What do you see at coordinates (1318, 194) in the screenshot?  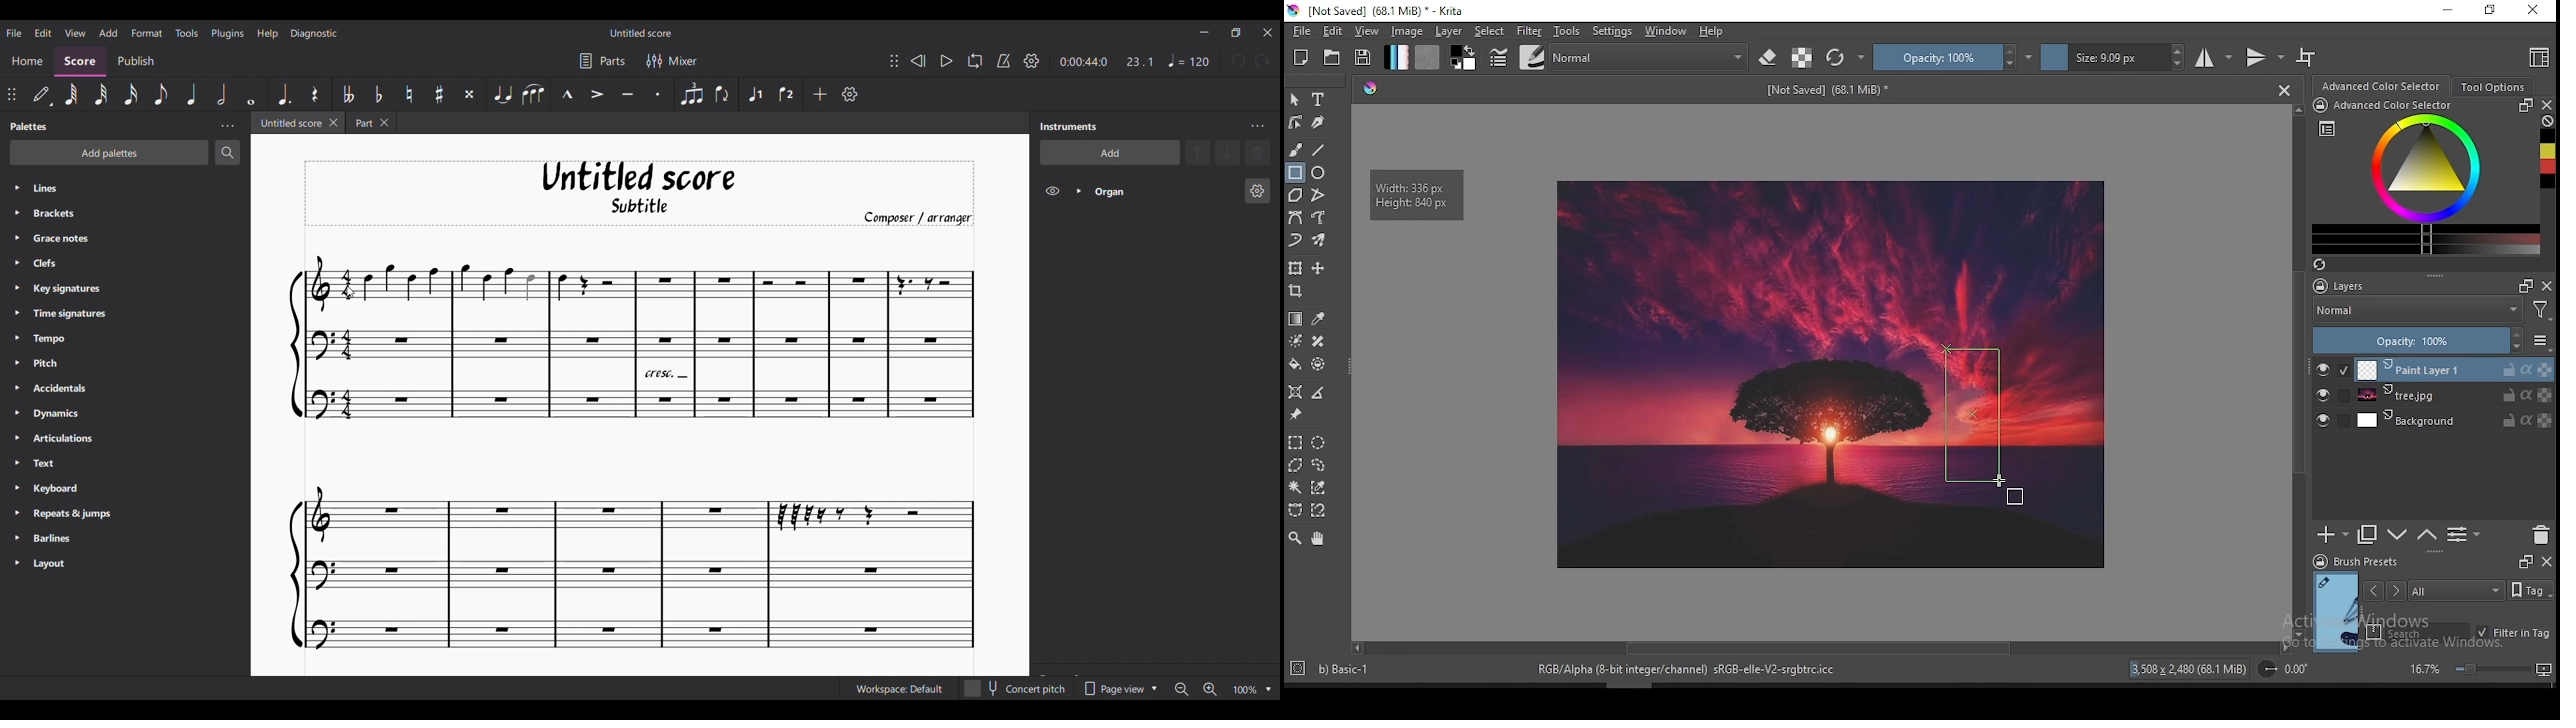 I see `polyline tool` at bounding box center [1318, 194].